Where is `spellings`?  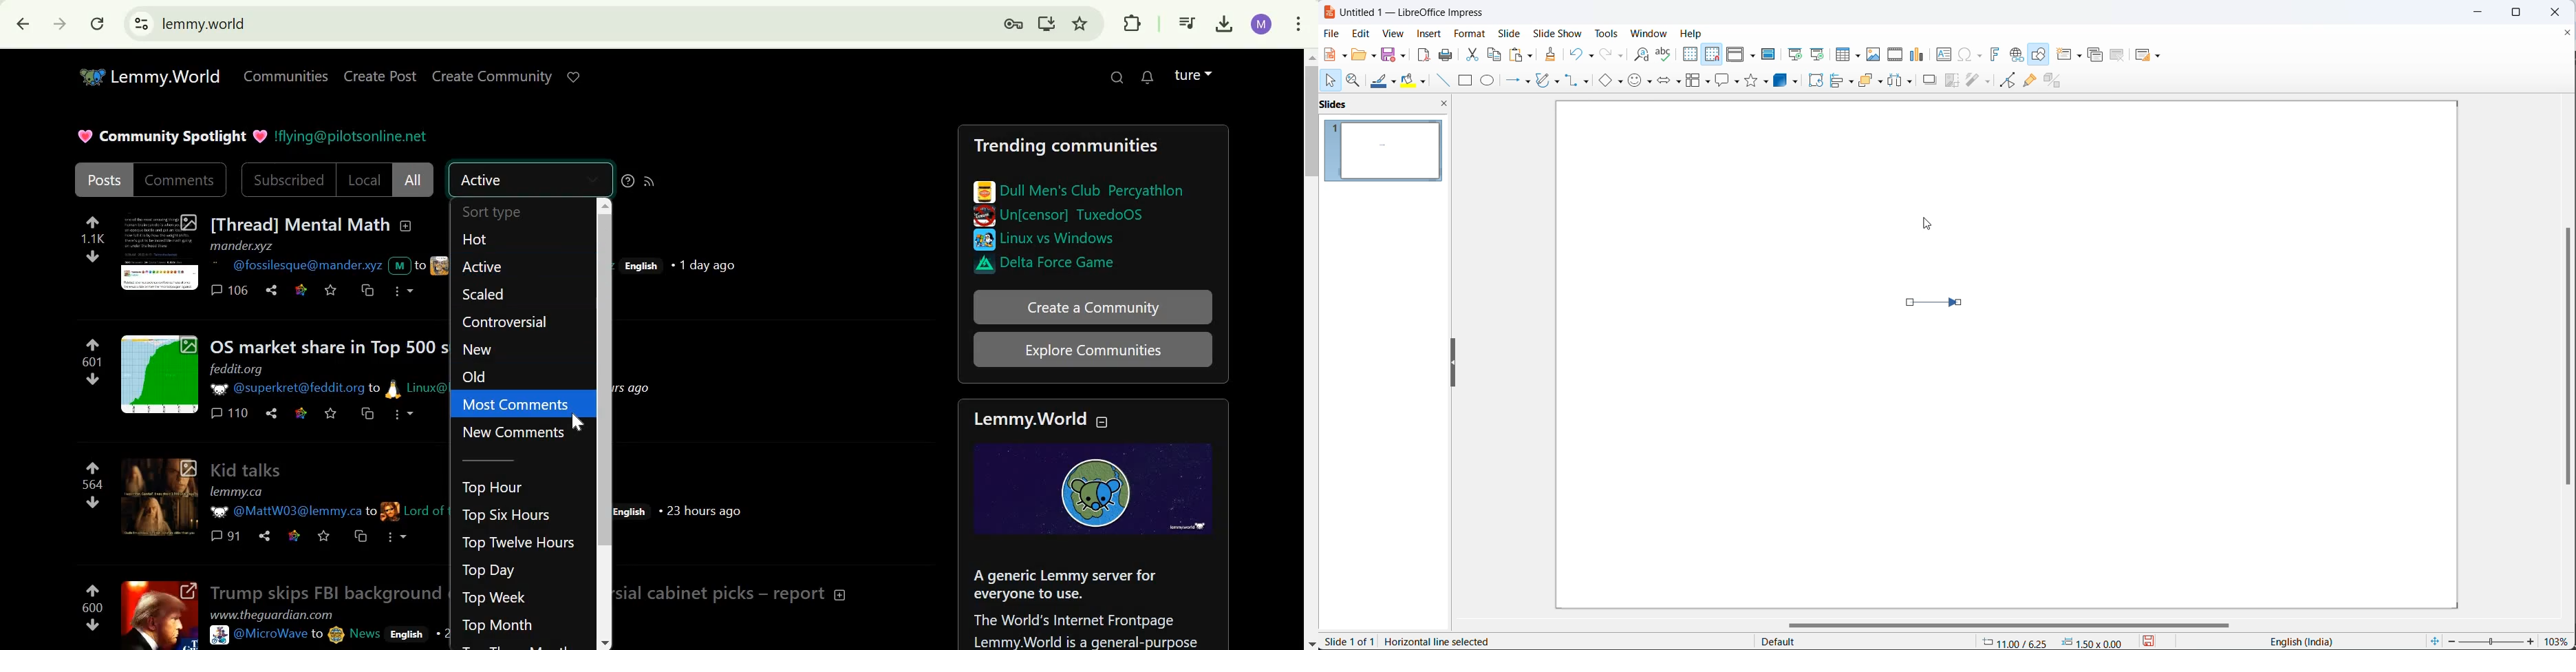 spellings is located at coordinates (1664, 54).